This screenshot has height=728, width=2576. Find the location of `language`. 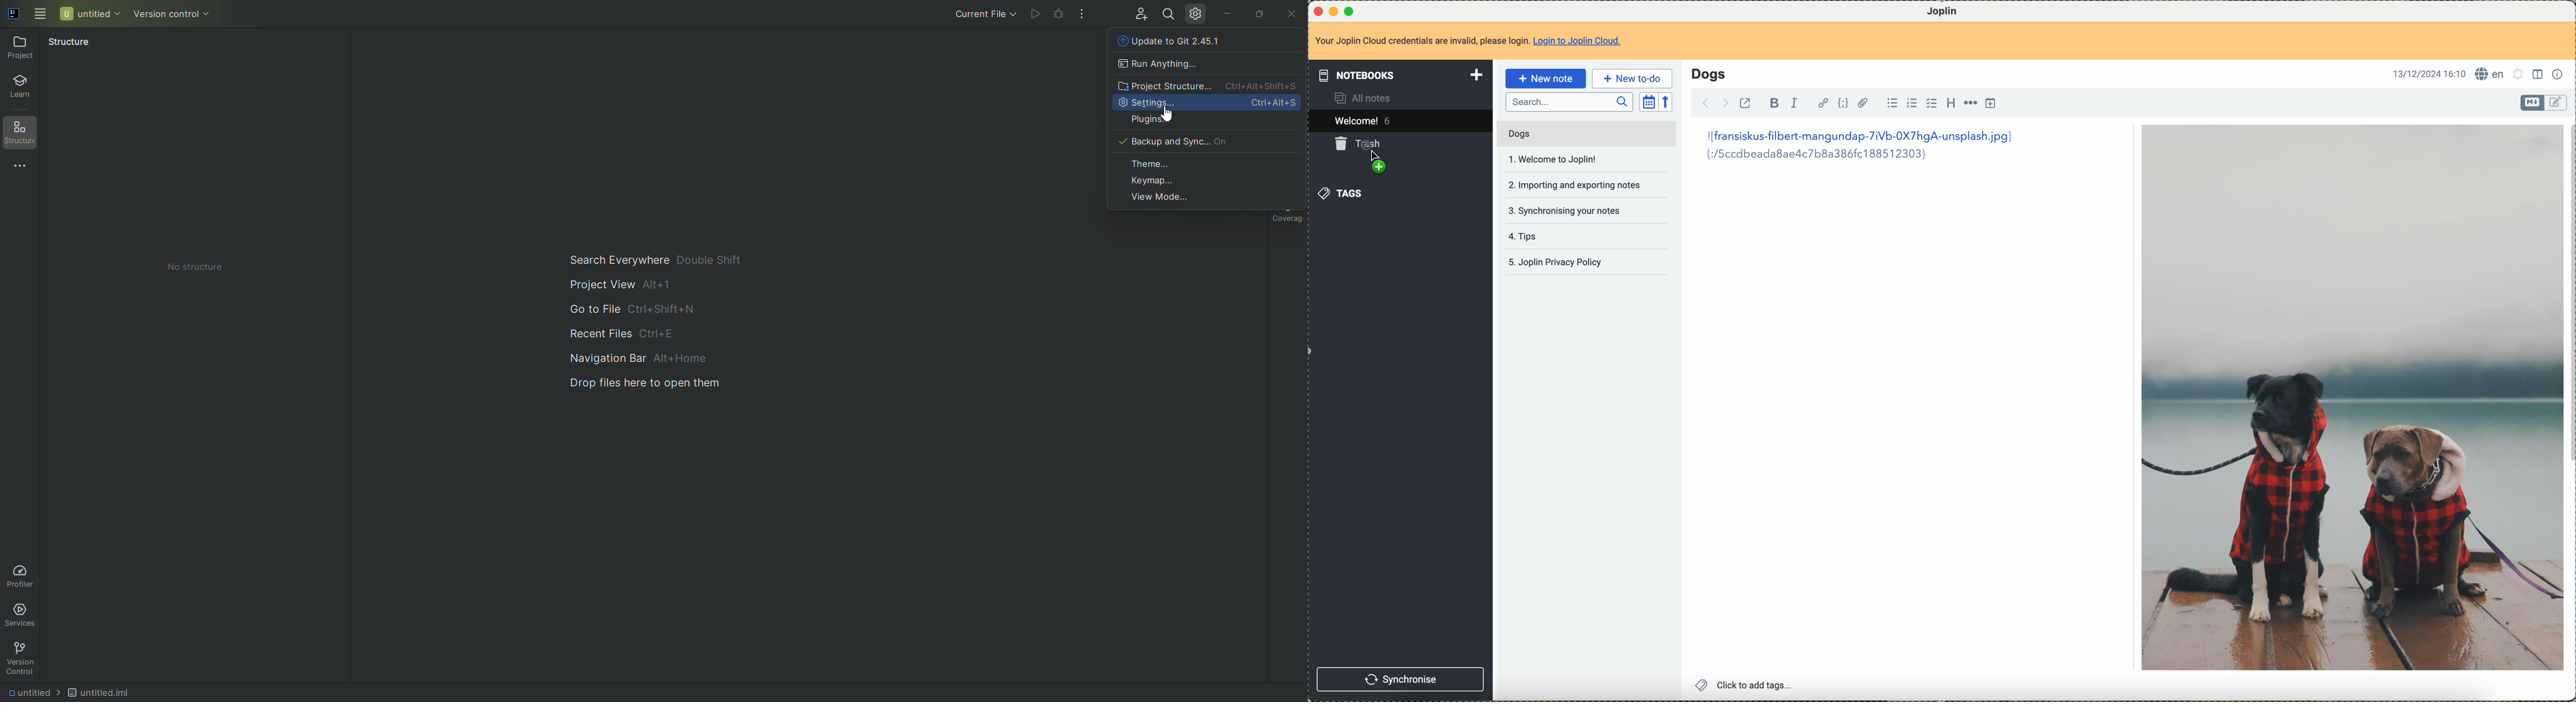

language is located at coordinates (2491, 74).